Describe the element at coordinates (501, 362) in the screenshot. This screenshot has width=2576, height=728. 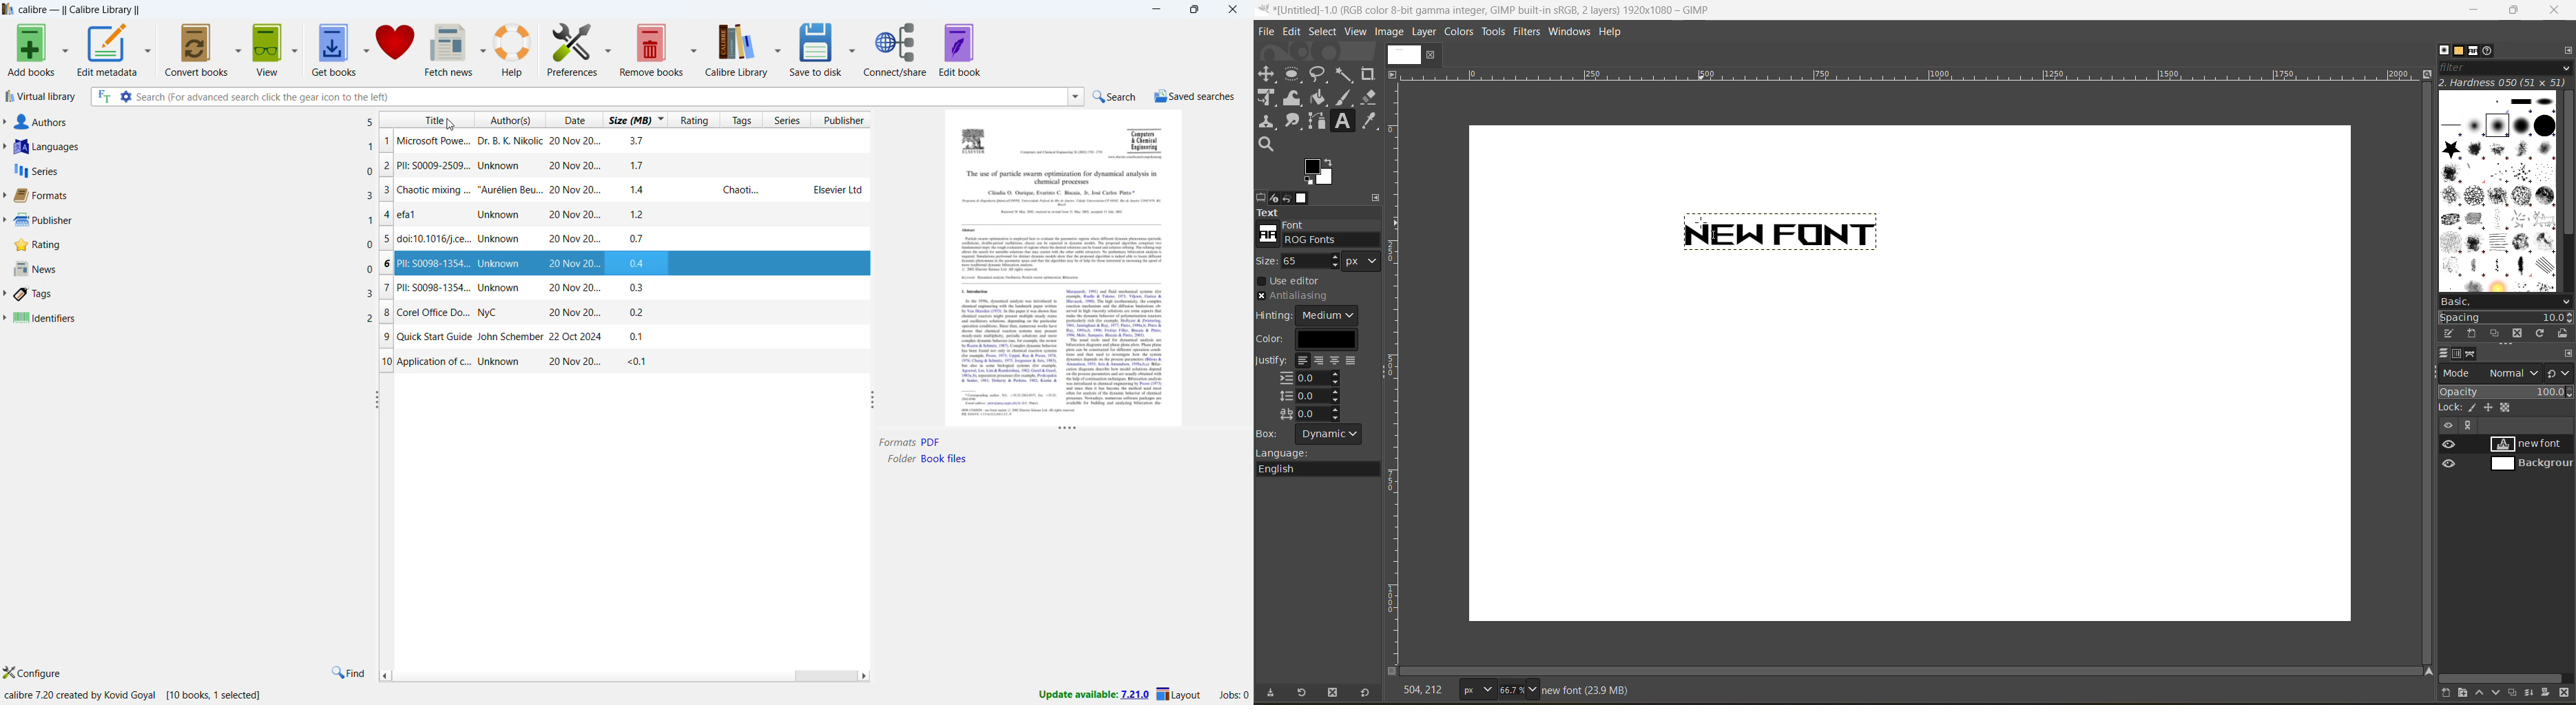
I see `Application of c... Unknown 20 Nov 20...` at that location.